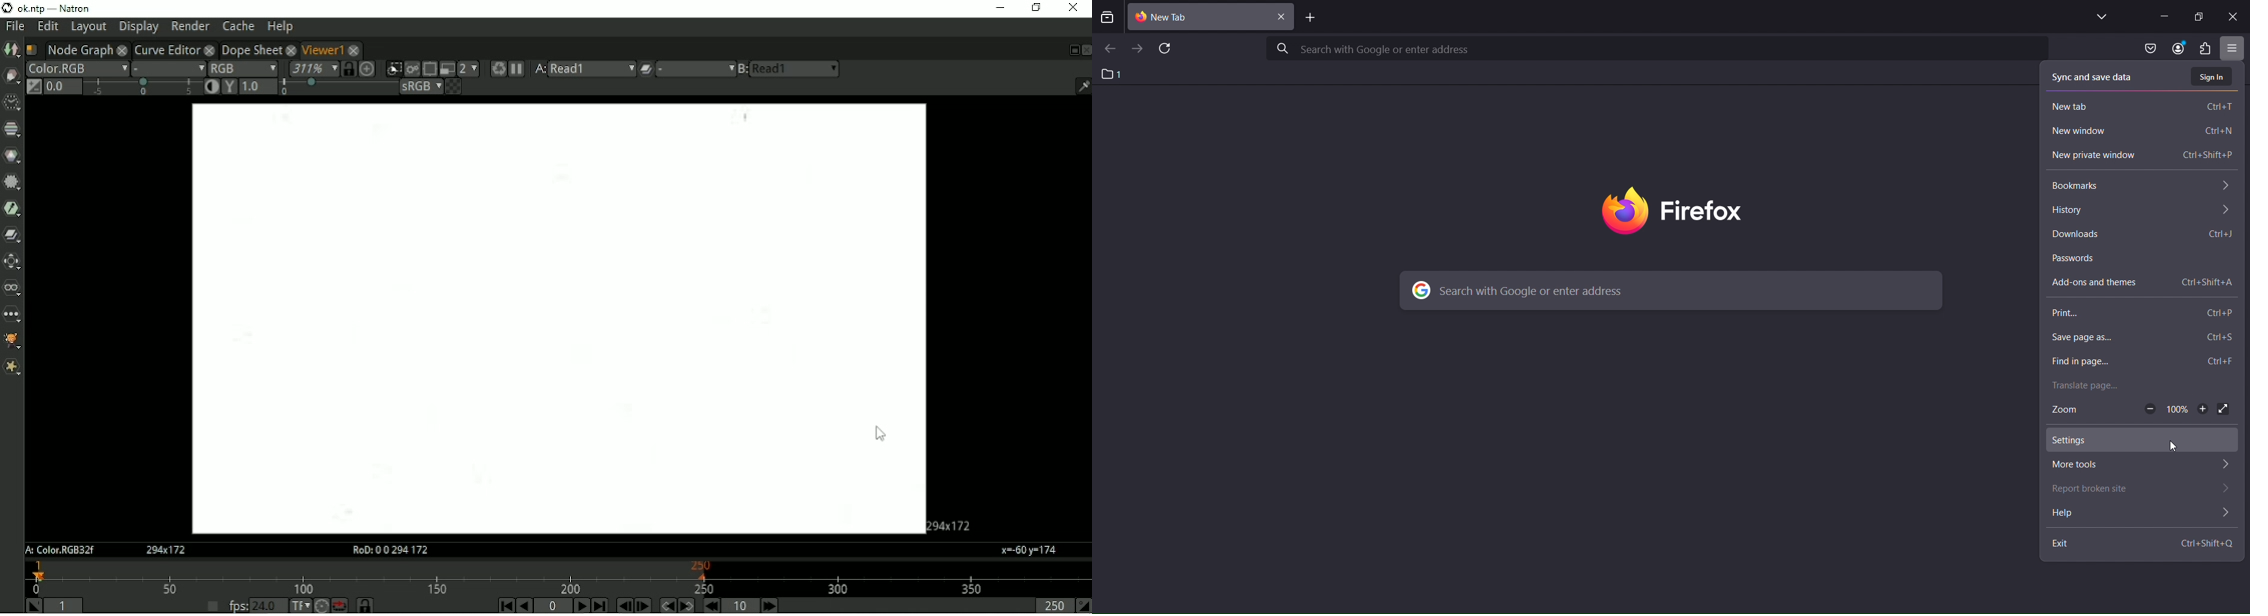 This screenshot has height=616, width=2268. What do you see at coordinates (2141, 362) in the screenshot?
I see `find in page` at bounding box center [2141, 362].